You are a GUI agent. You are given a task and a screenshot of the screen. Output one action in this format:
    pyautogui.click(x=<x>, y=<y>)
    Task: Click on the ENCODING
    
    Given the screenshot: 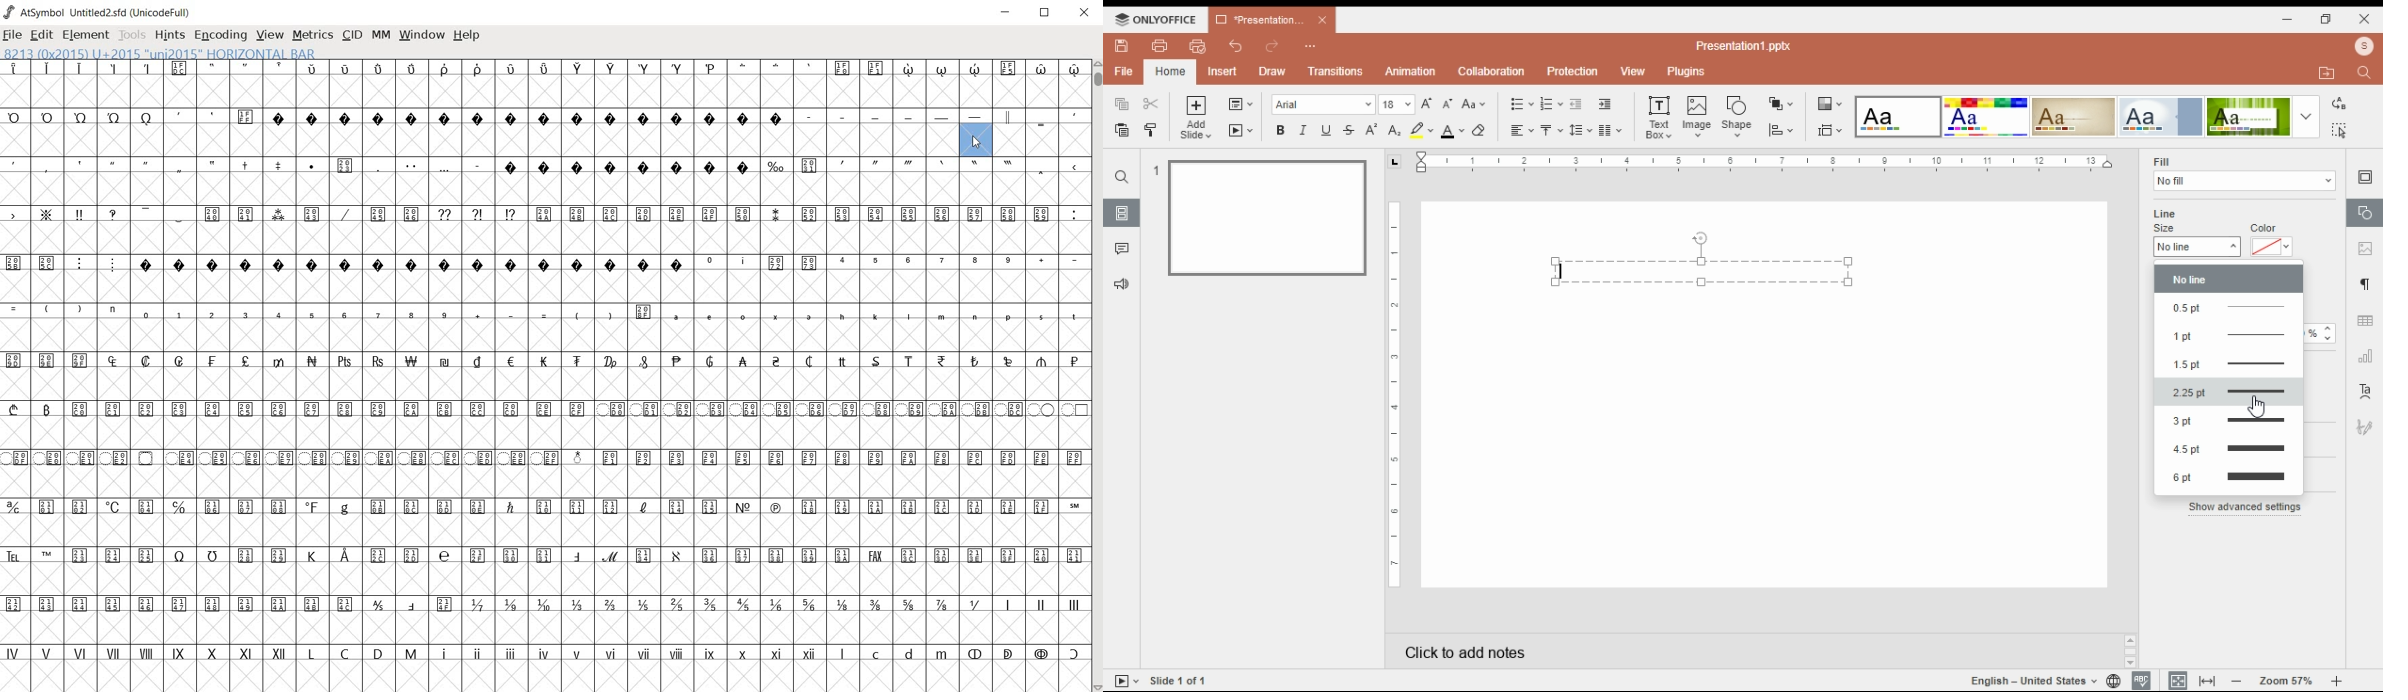 What is the action you would take?
    pyautogui.click(x=221, y=35)
    